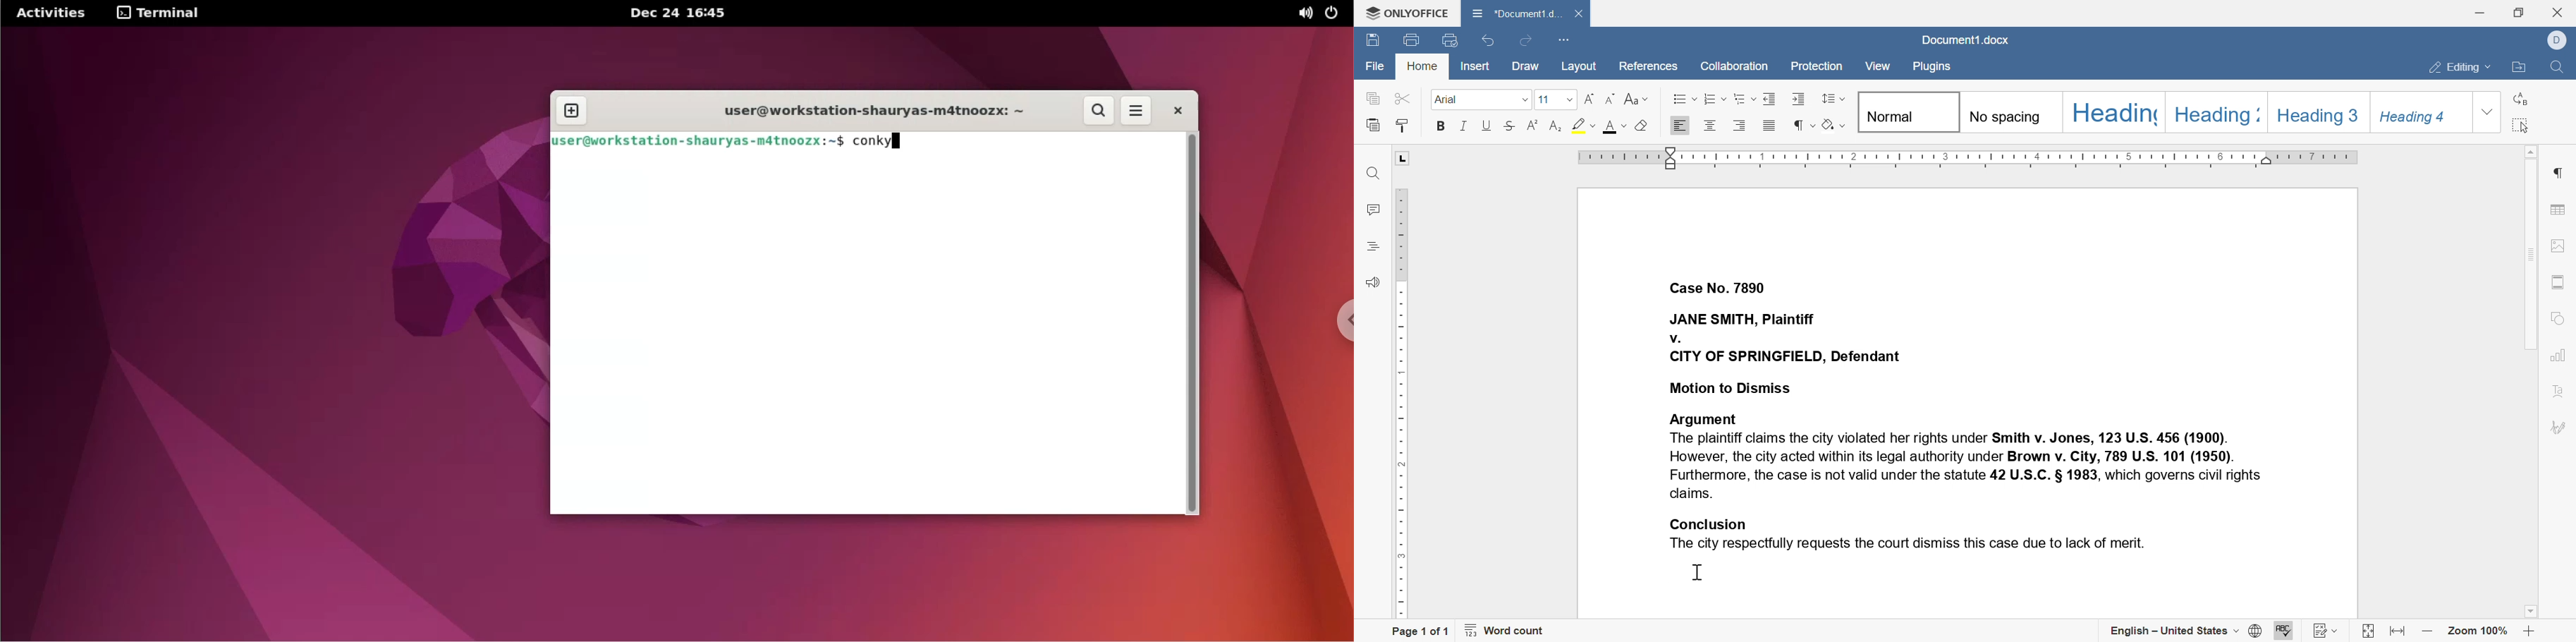 This screenshot has width=2576, height=644. What do you see at coordinates (1554, 125) in the screenshot?
I see `superscript` at bounding box center [1554, 125].